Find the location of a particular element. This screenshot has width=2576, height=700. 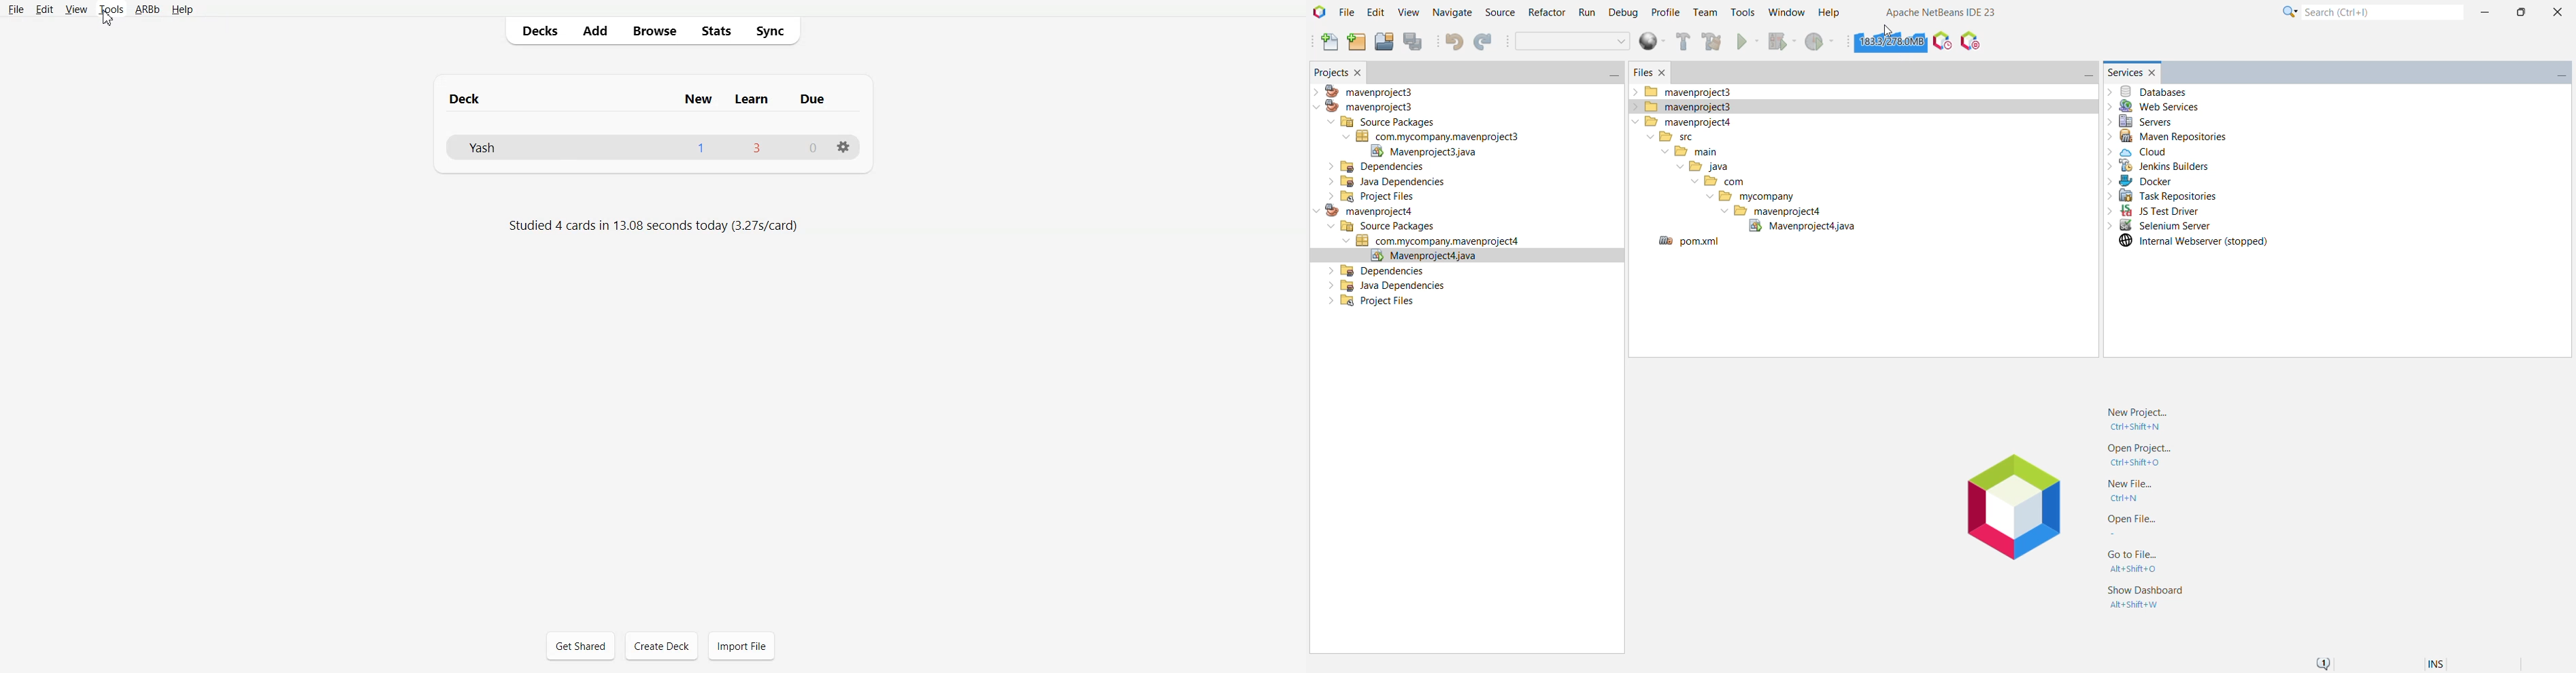

cursor is located at coordinates (115, 23).